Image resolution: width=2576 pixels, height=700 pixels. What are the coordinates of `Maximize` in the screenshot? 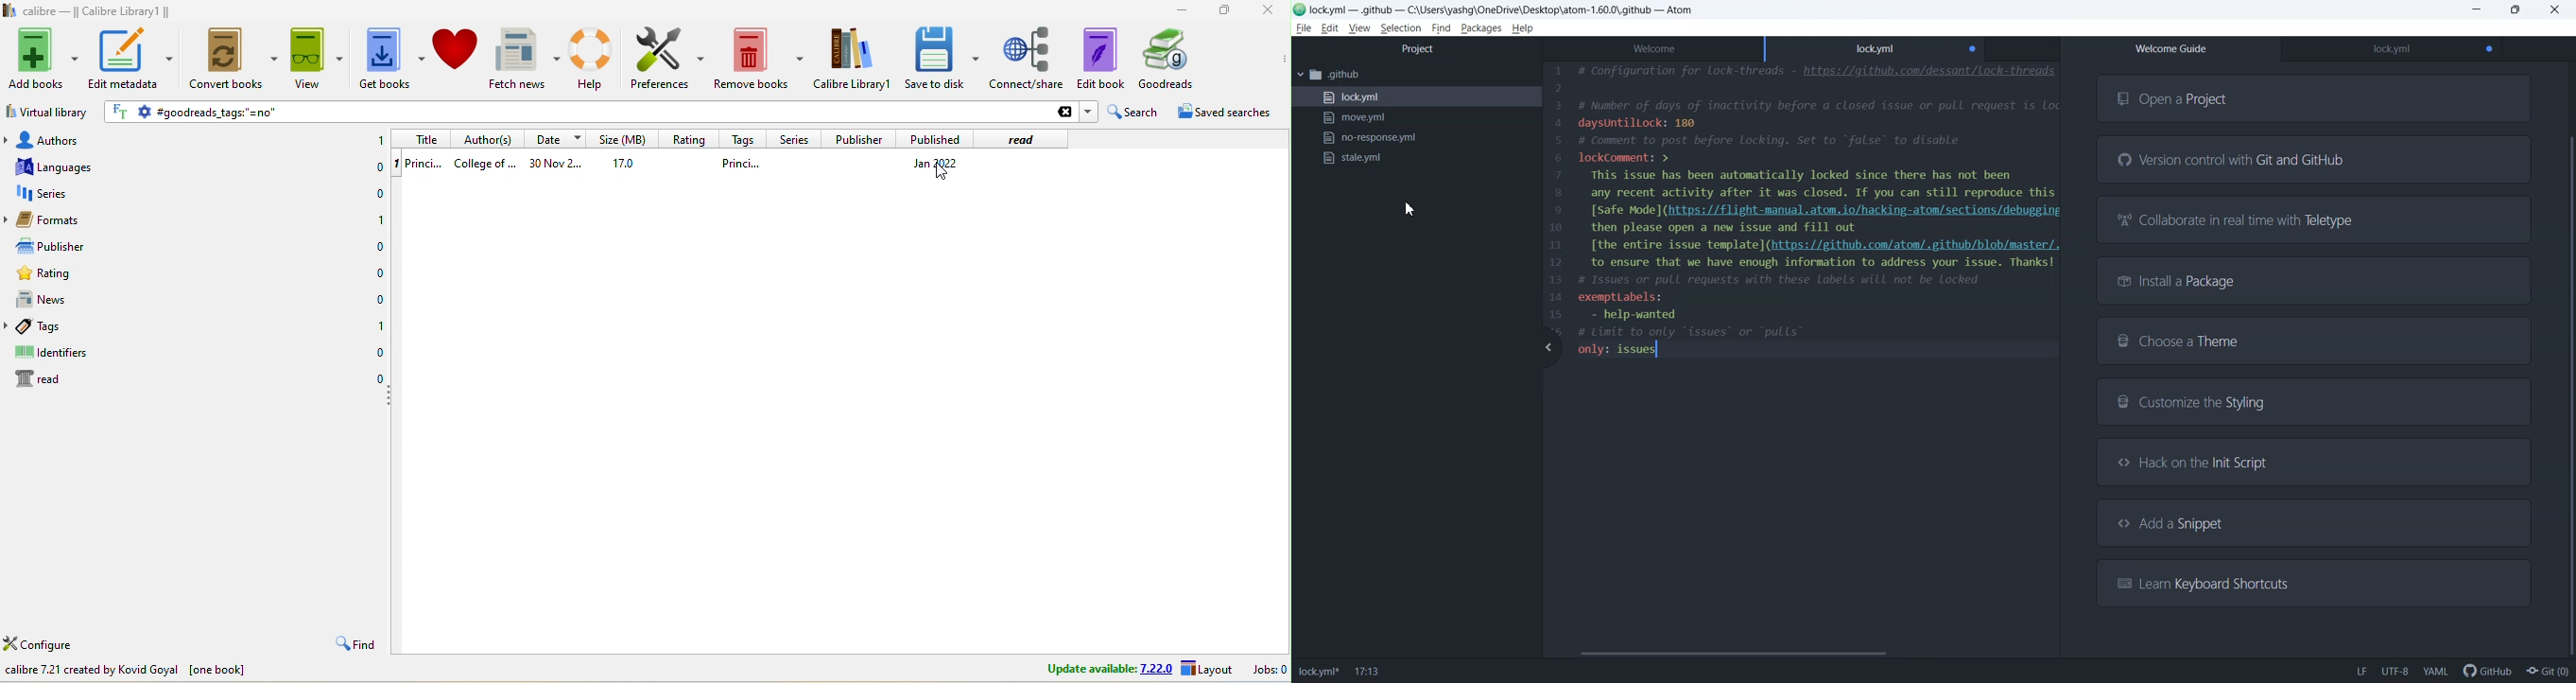 It's located at (2516, 10).